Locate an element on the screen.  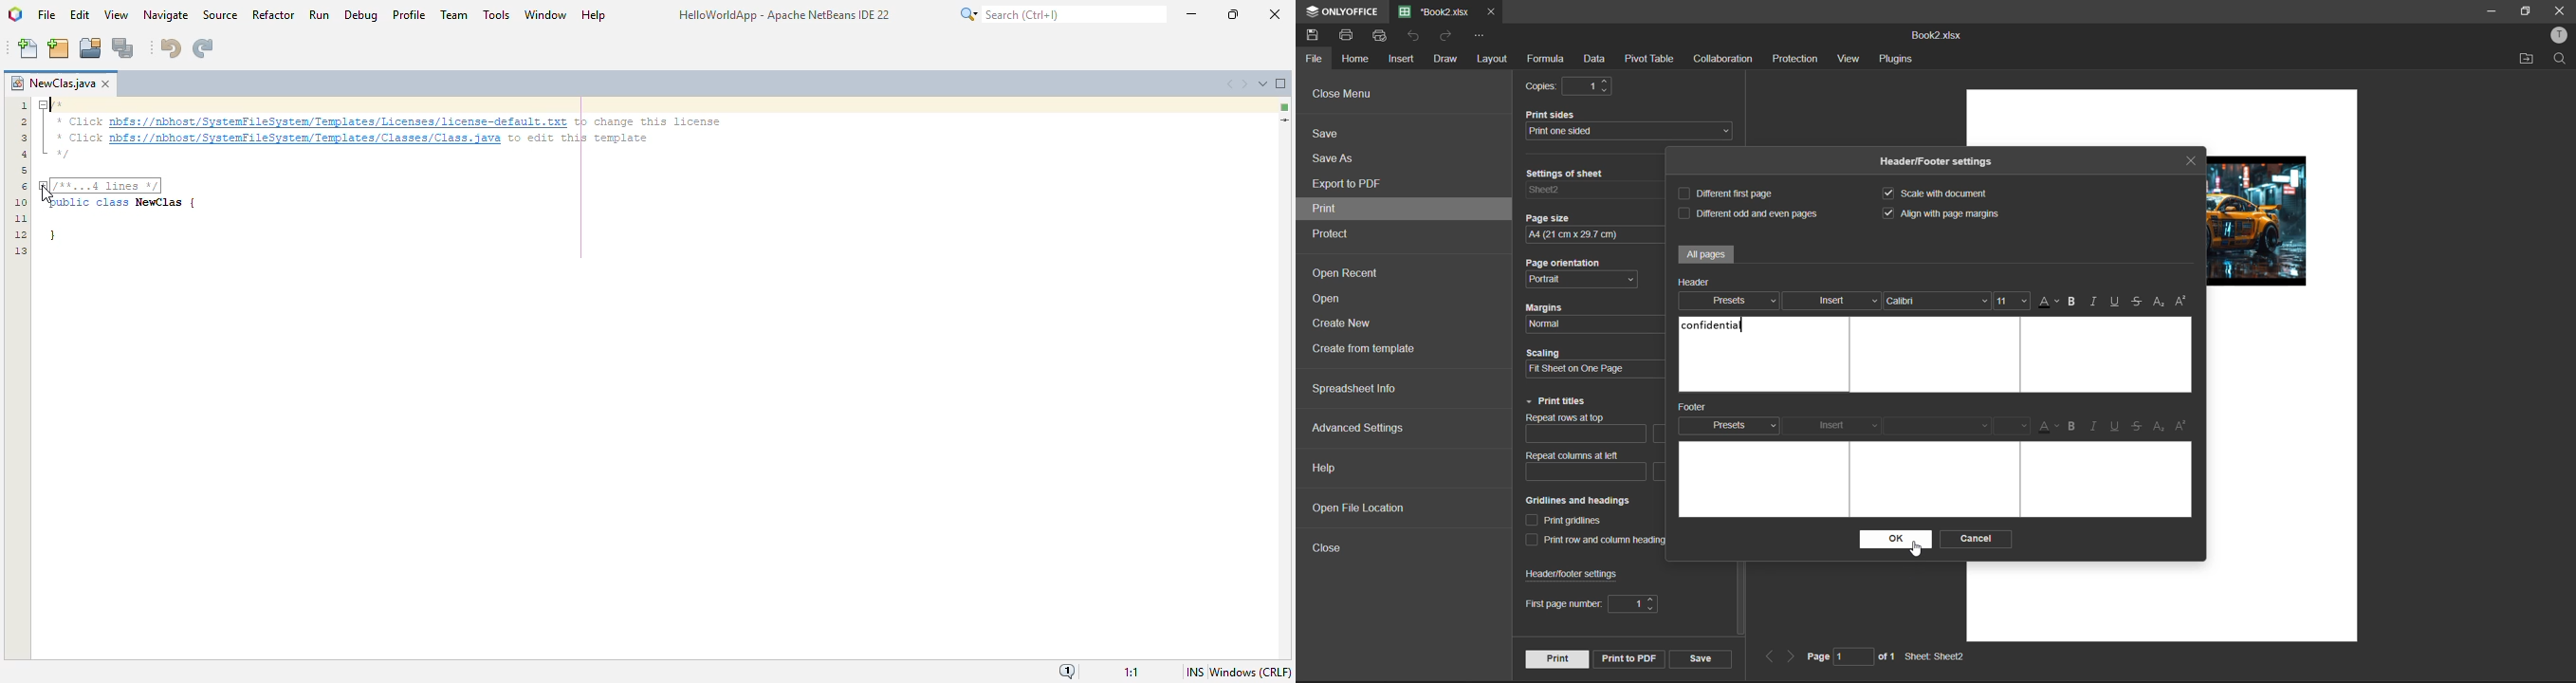
find is located at coordinates (2563, 59).